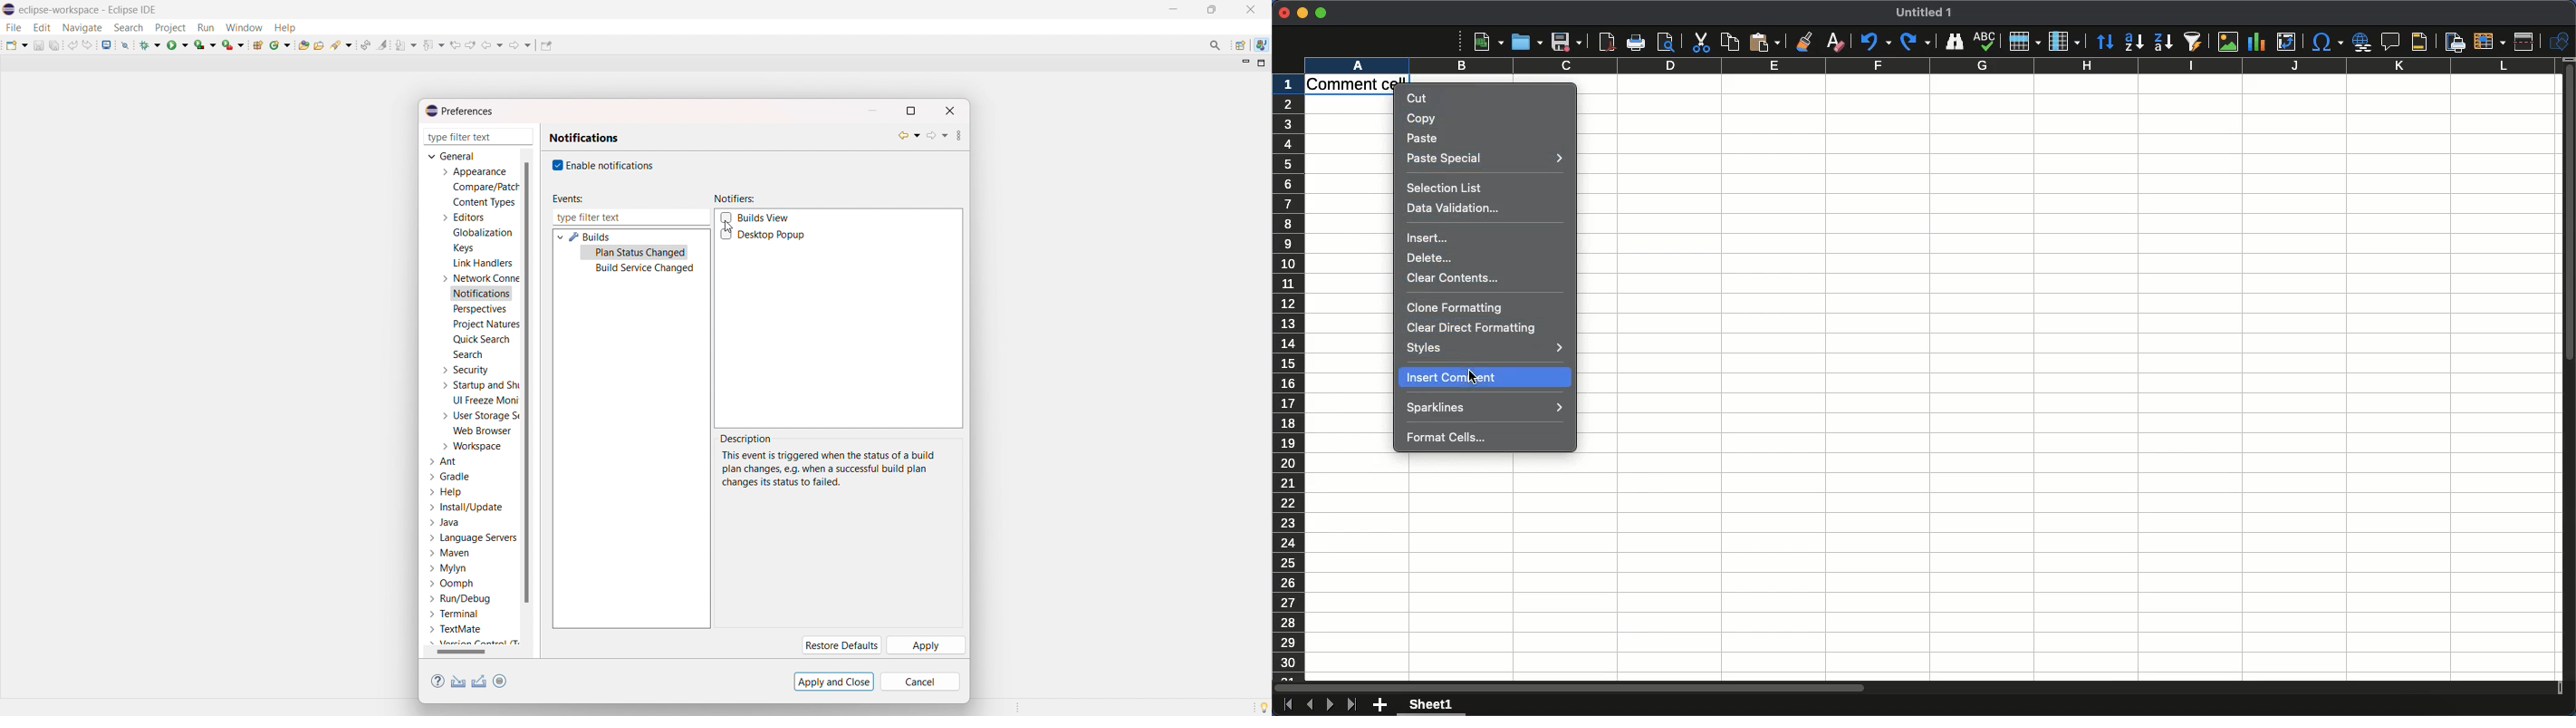 Image resolution: width=2576 pixels, height=728 pixels. What do you see at coordinates (1916, 43) in the screenshot?
I see `Redo` at bounding box center [1916, 43].